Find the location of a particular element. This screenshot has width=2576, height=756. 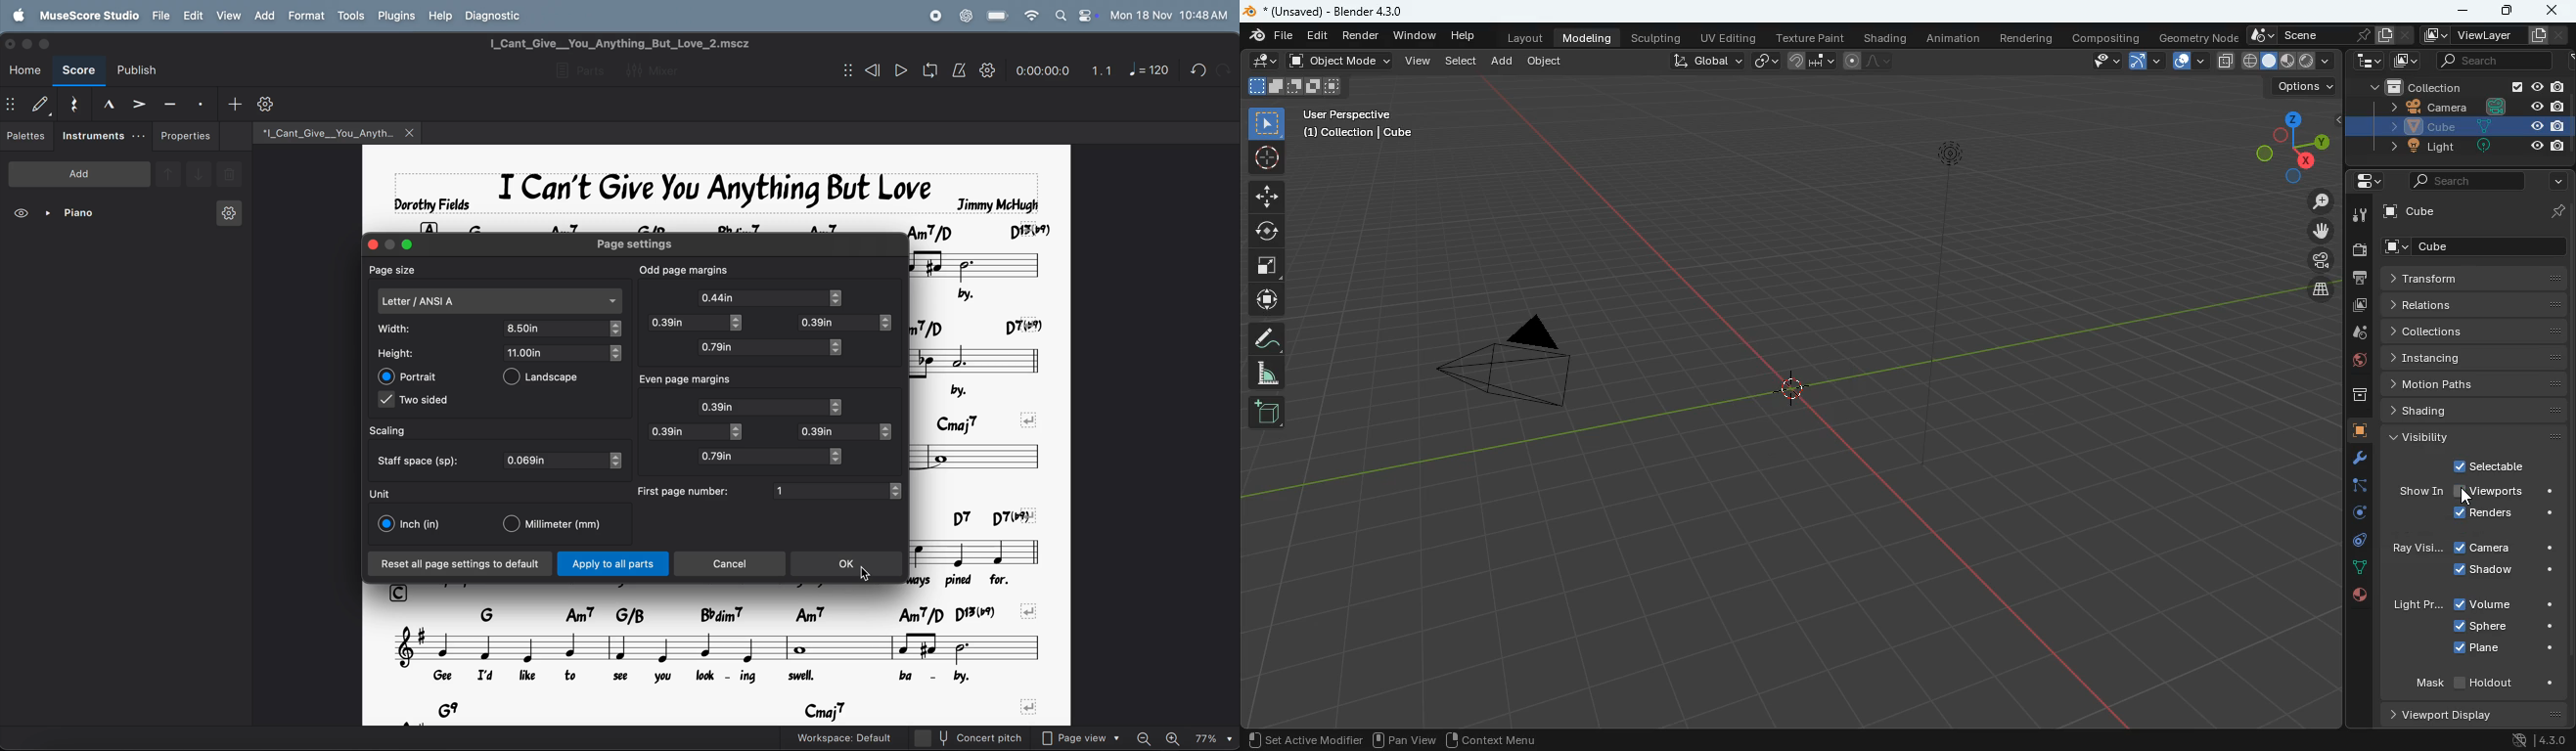

light is located at coordinates (2418, 606).